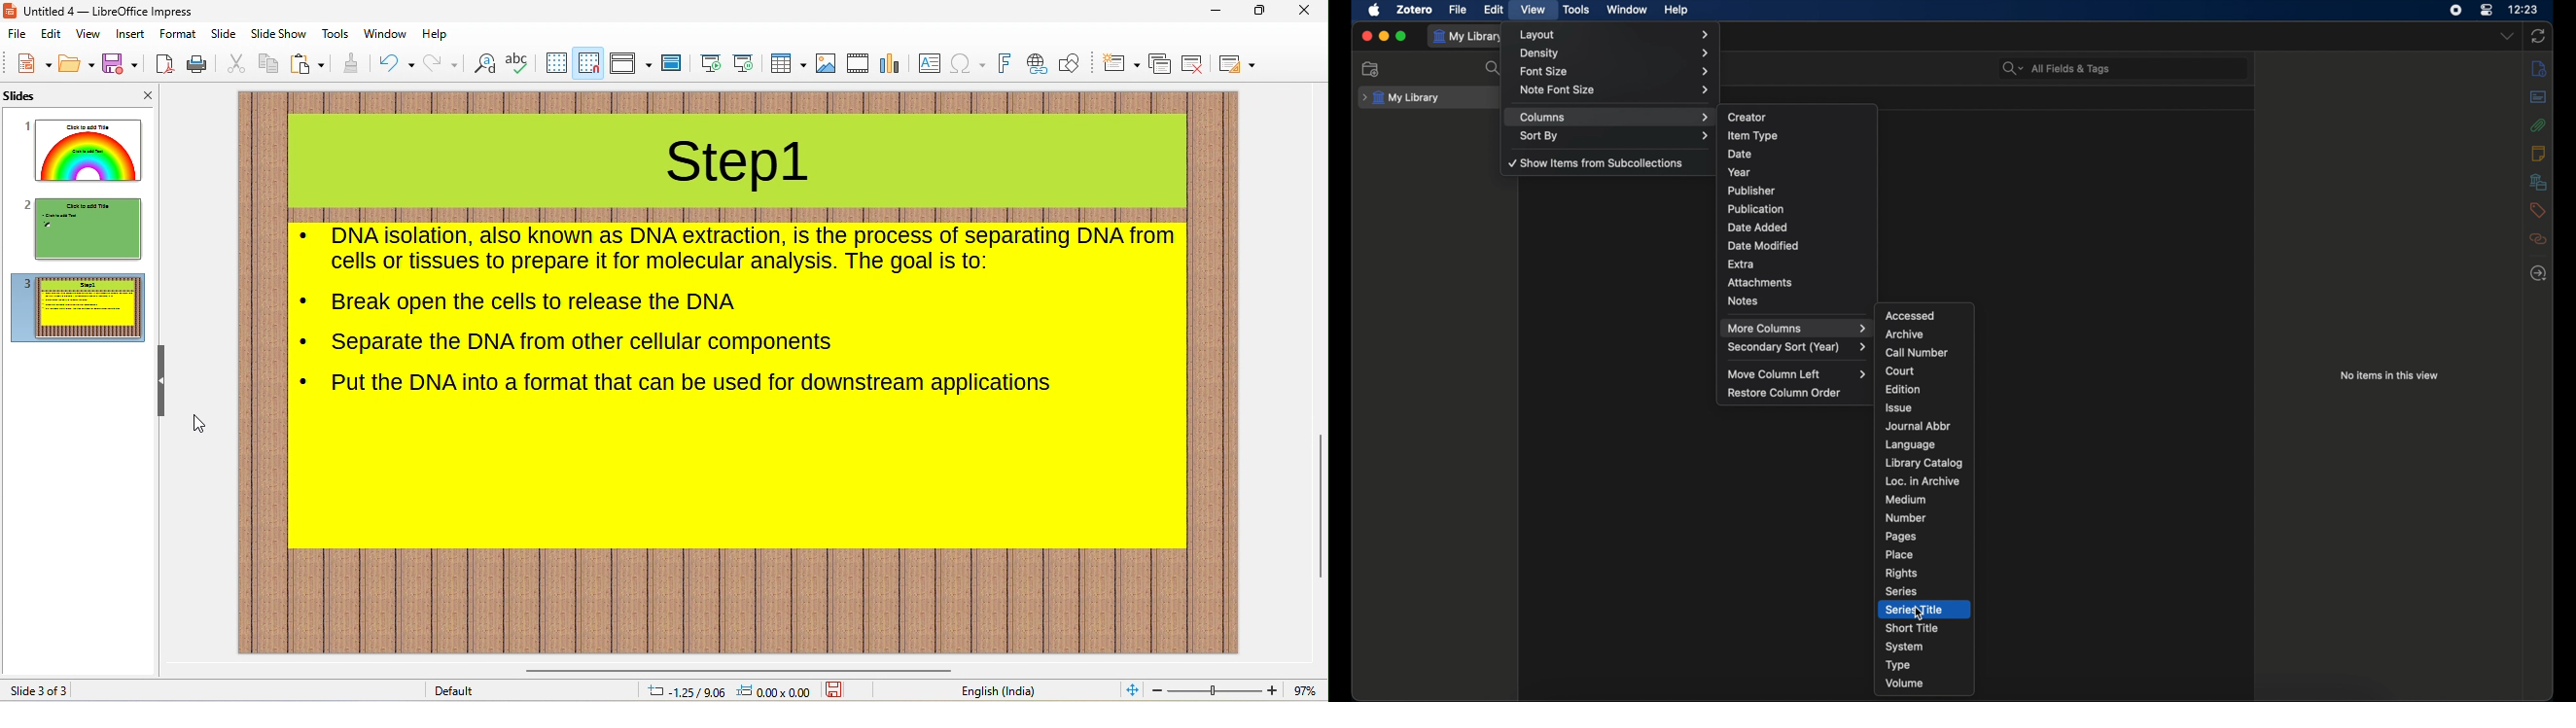 The width and height of the screenshot is (2576, 728). Describe the element at coordinates (2538, 36) in the screenshot. I see `sync` at that location.